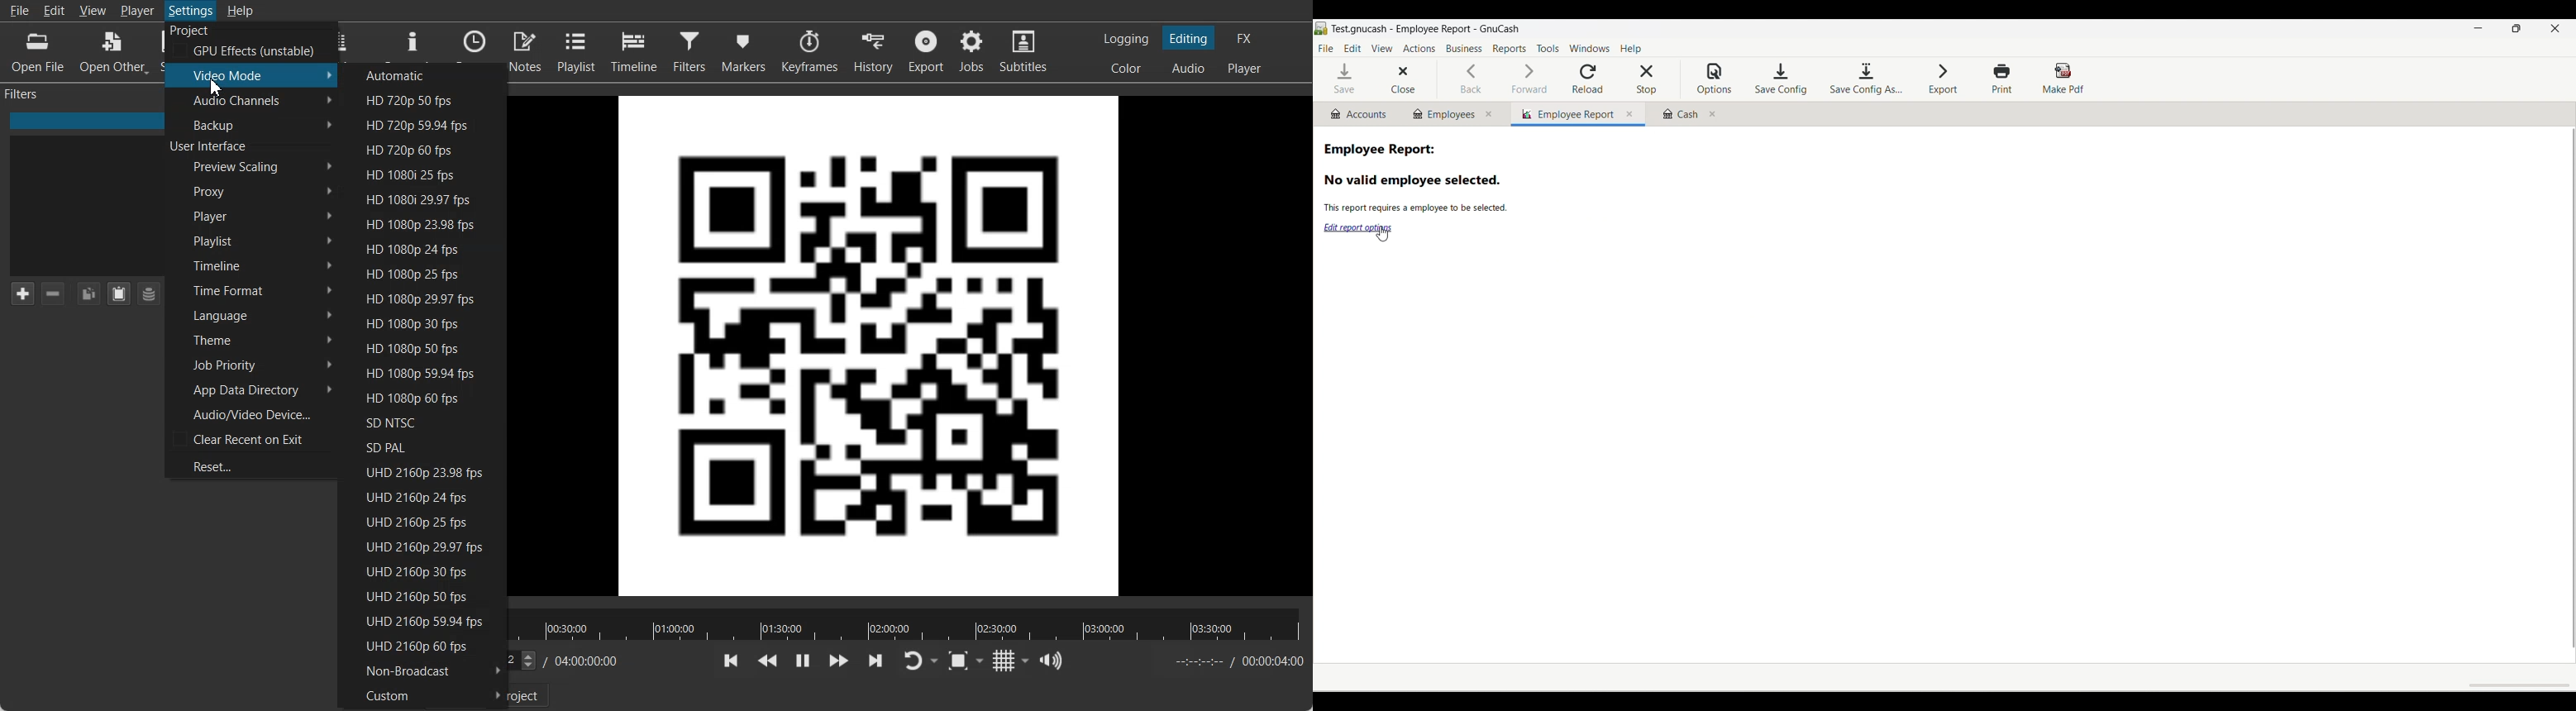 This screenshot has height=728, width=2576. Describe the element at coordinates (809, 51) in the screenshot. I see `Keyframes` at that location.